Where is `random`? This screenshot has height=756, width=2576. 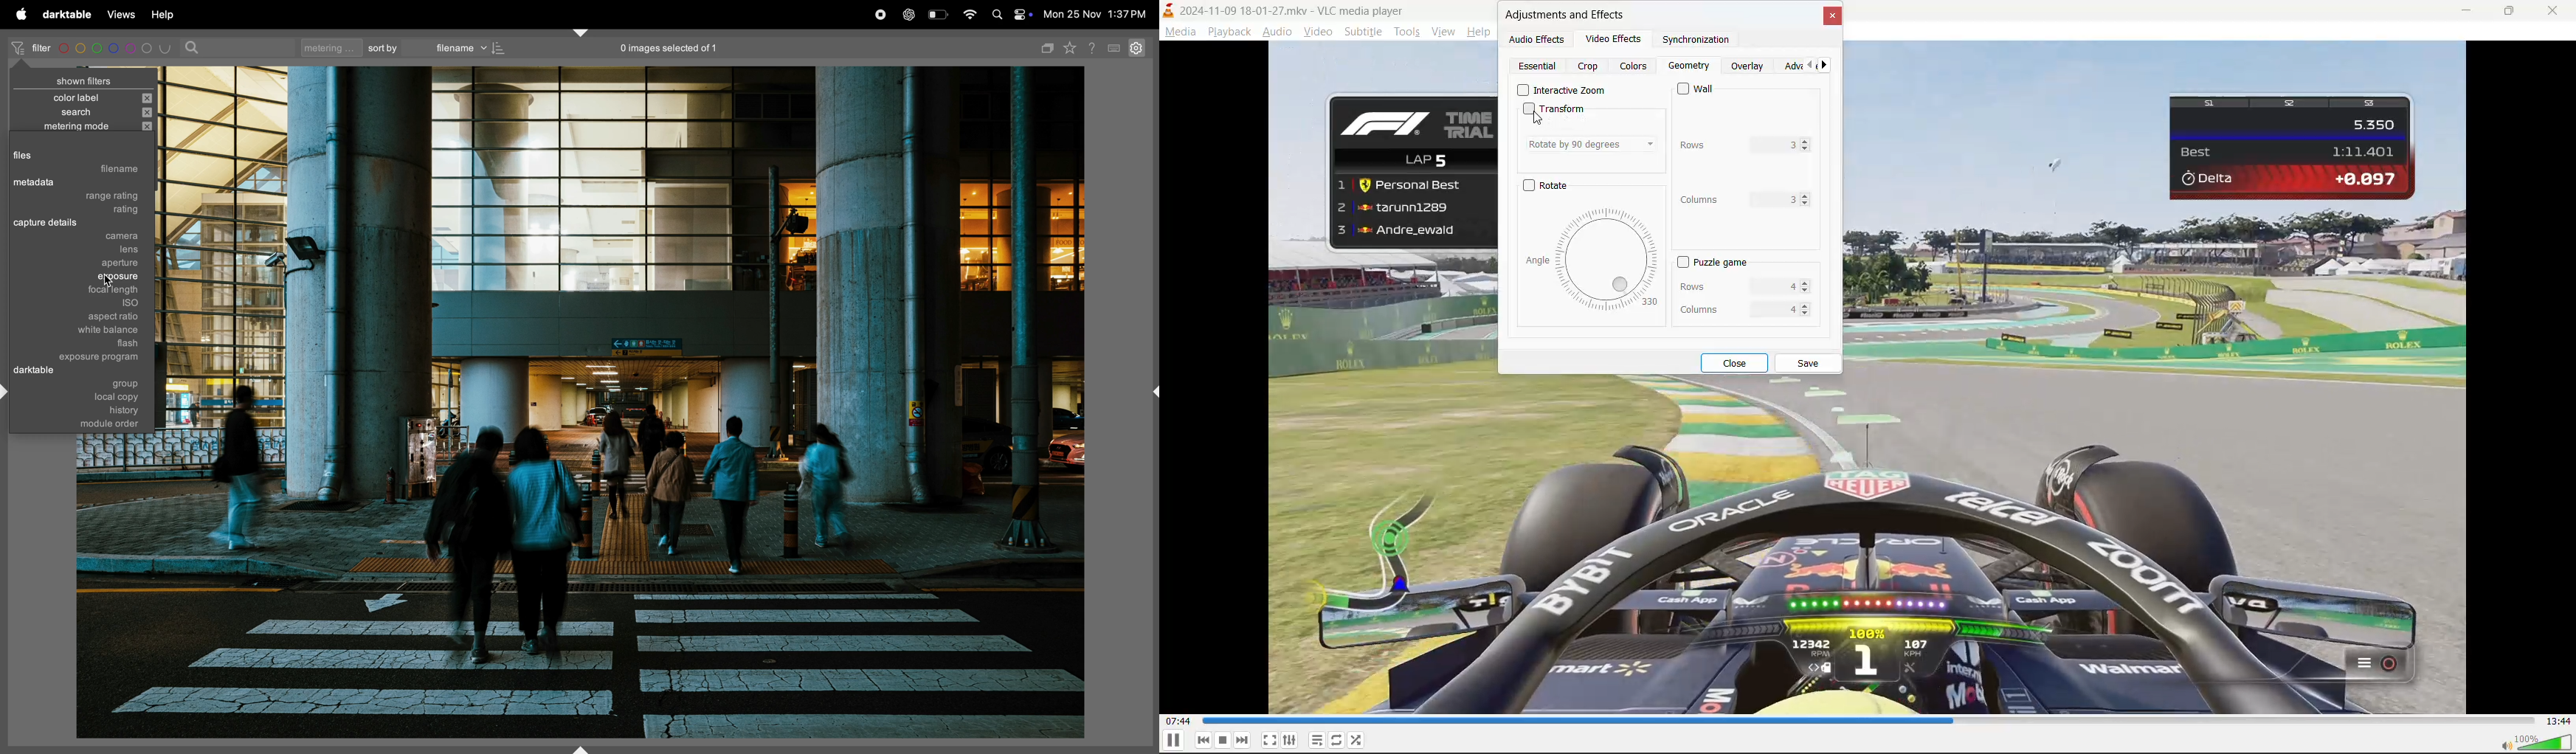 random is located at coordinates (1359, 739).